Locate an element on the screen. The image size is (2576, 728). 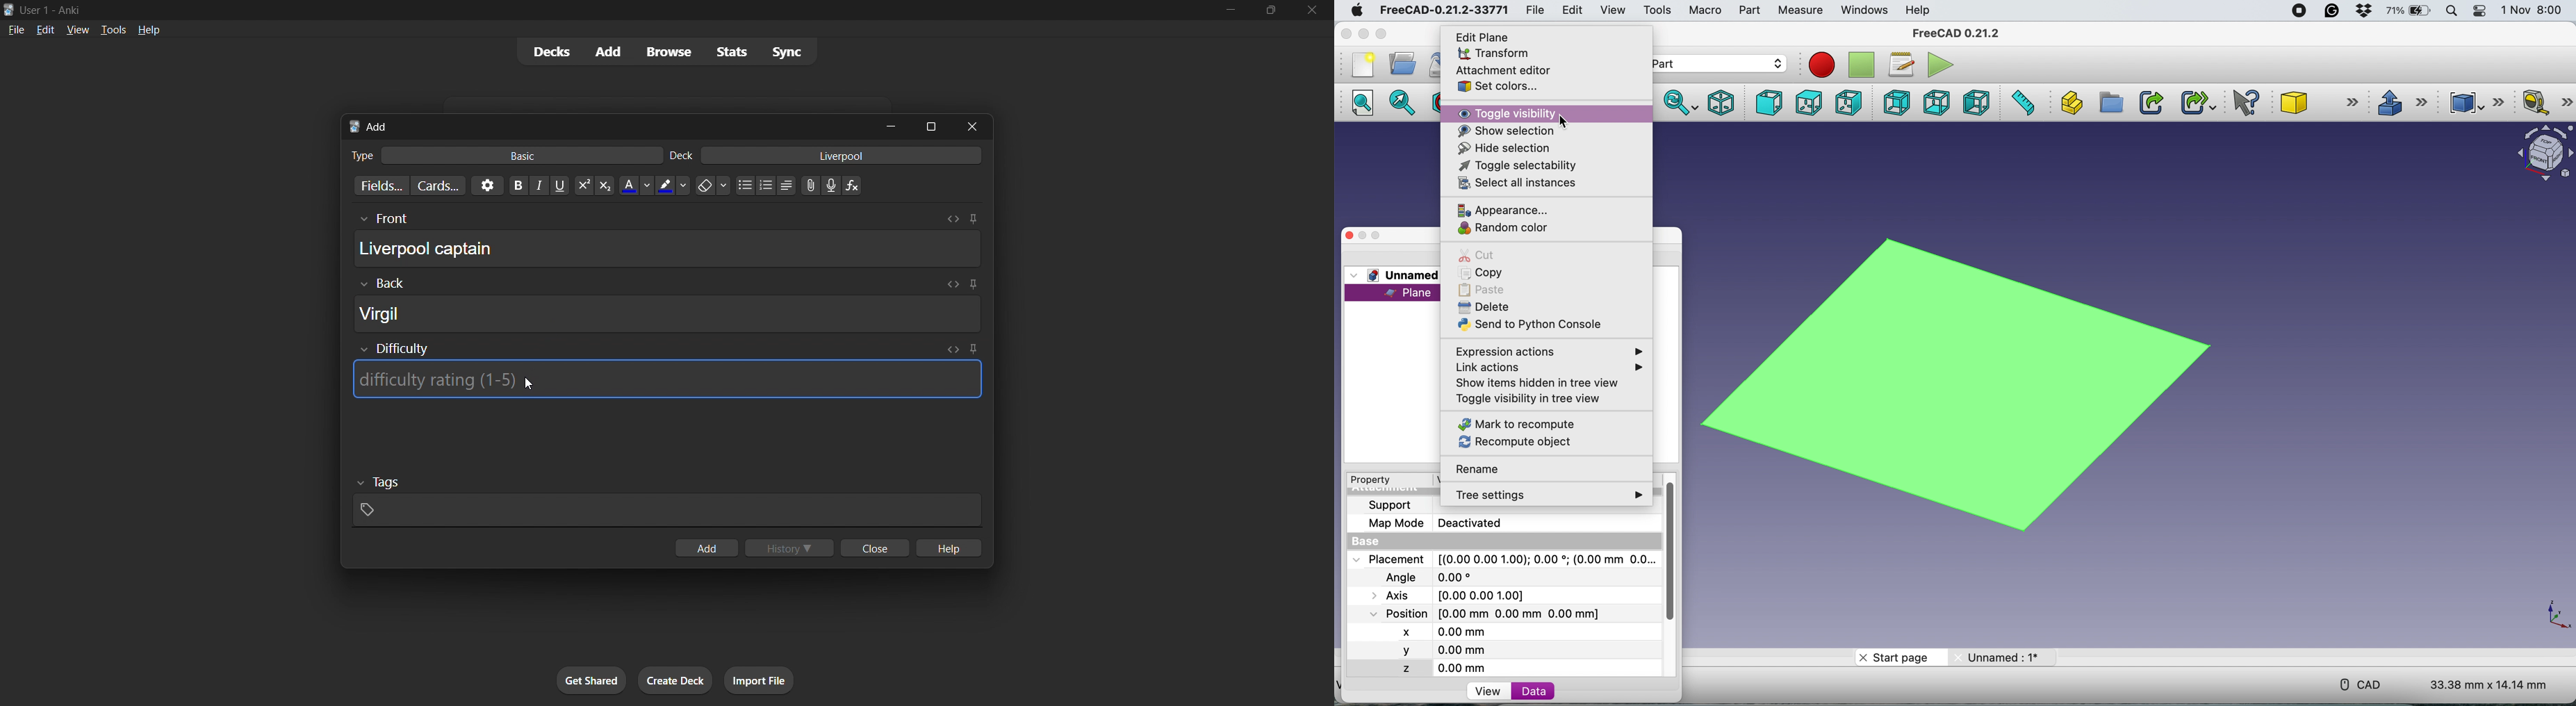
attachment editor is located at coordinates (1501, 71).